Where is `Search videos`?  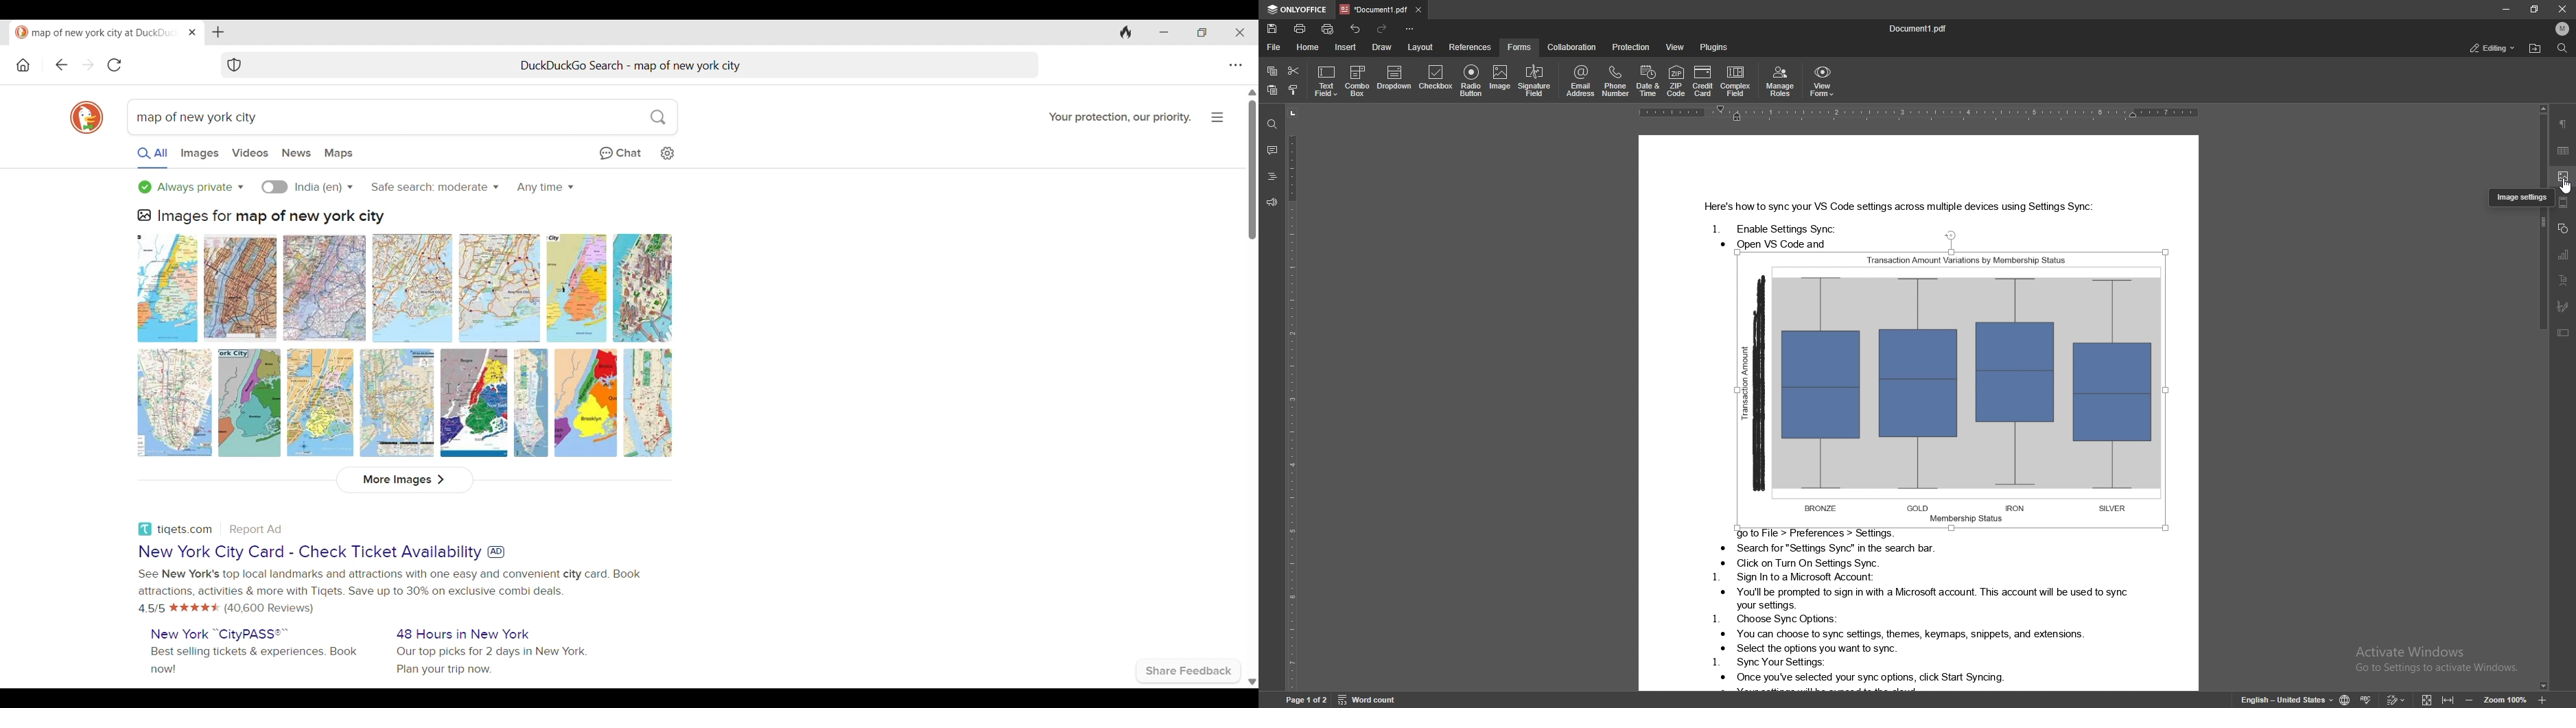
Search videos is located at coordinates (250, 153).